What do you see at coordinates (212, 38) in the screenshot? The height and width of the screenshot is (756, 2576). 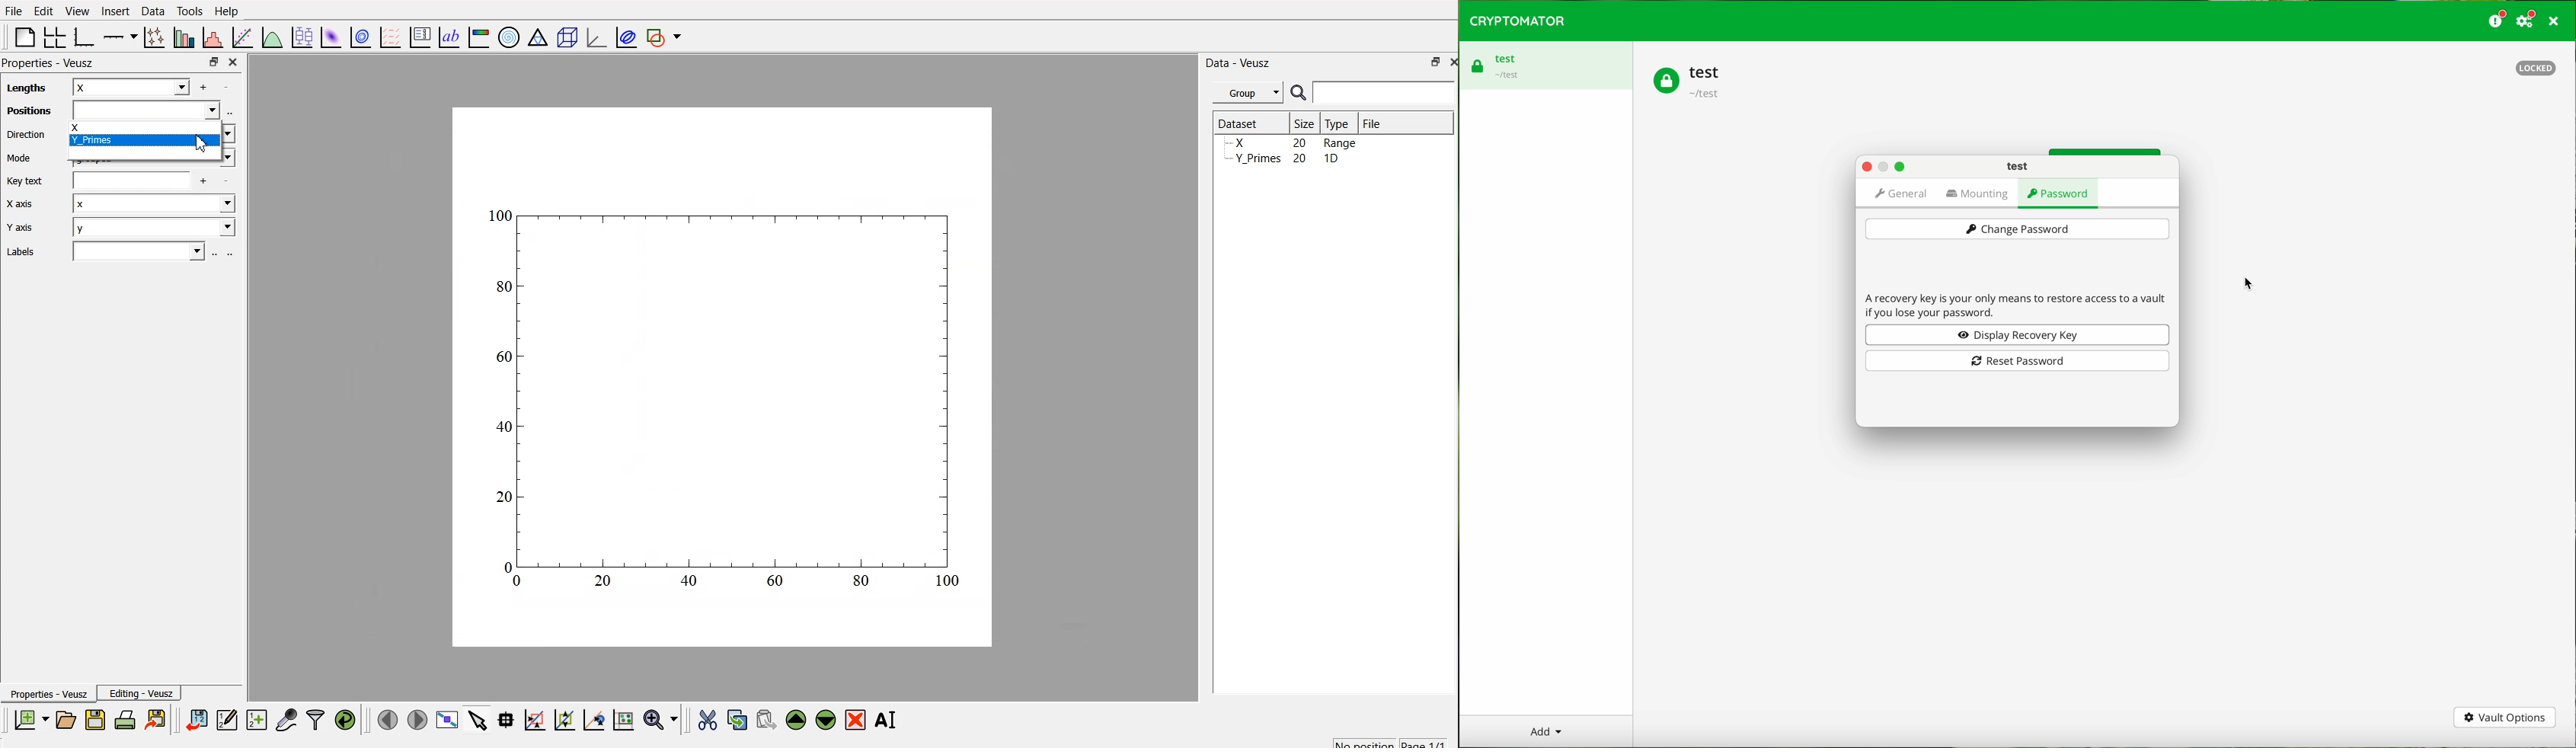 I see `histogram of dataset` at bounding box center [212, 38].